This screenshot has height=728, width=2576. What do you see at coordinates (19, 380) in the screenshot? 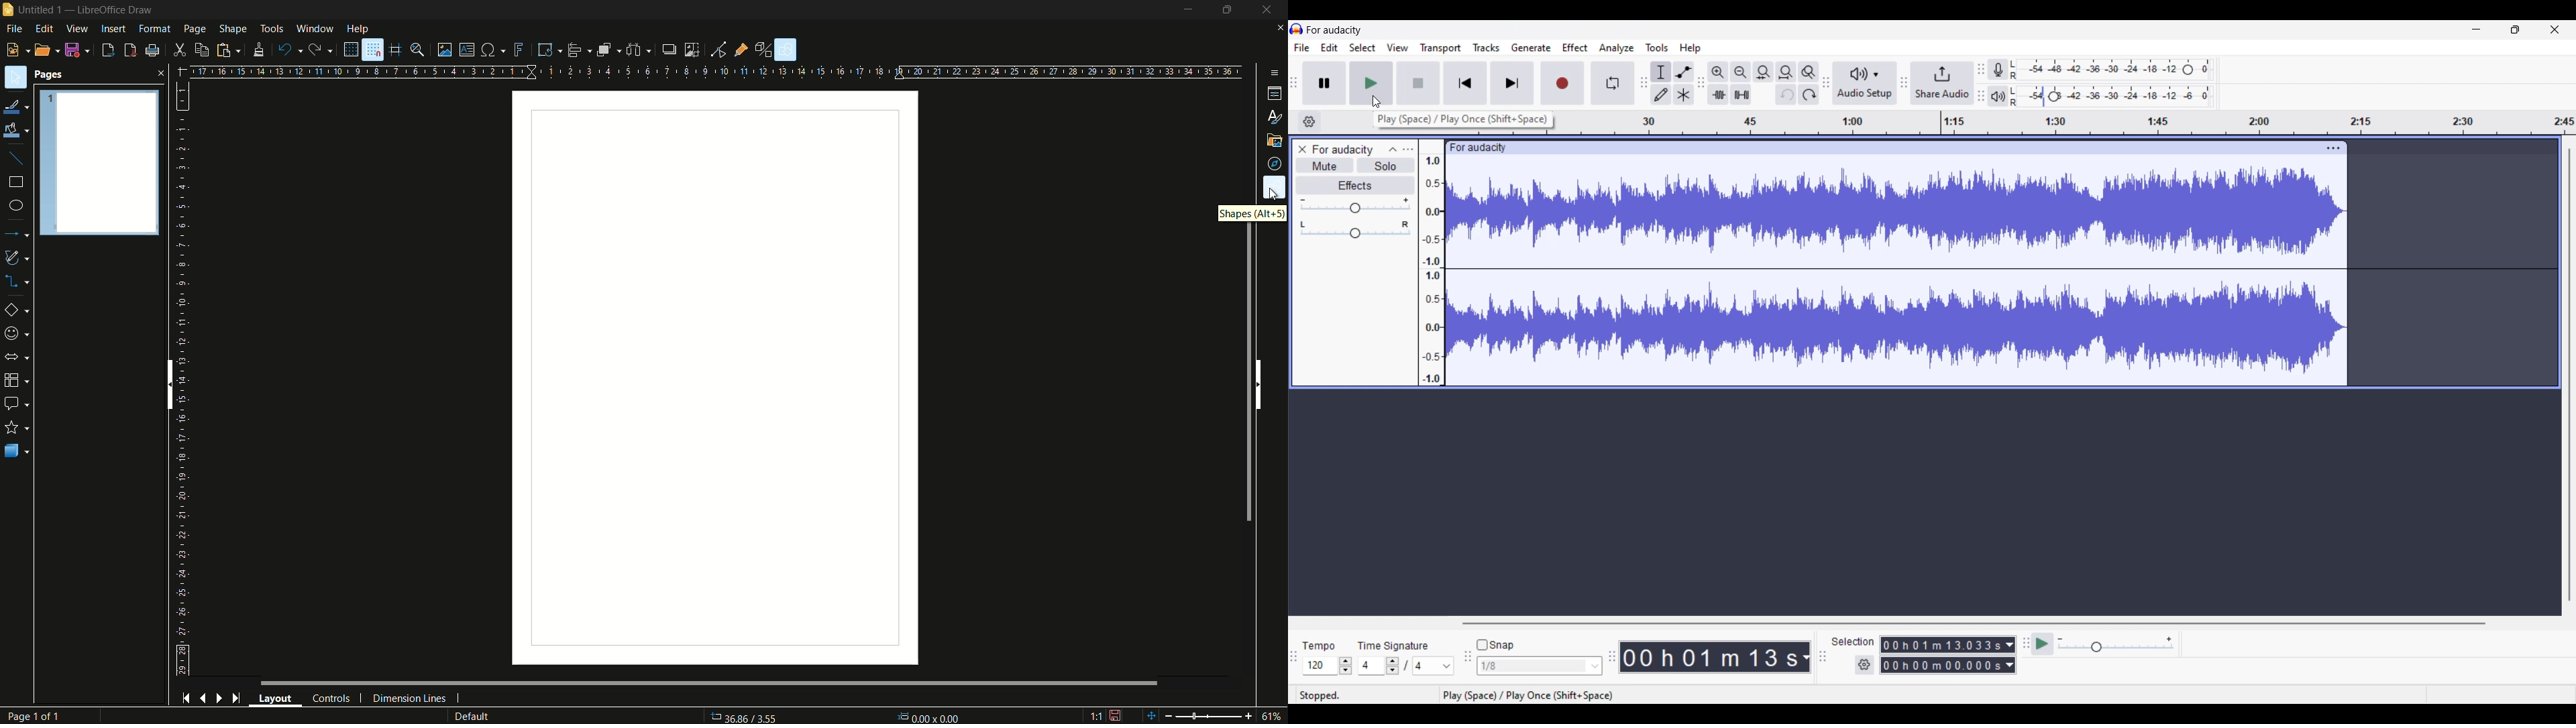
I see `flow chart` at bounding box center [19, 380].